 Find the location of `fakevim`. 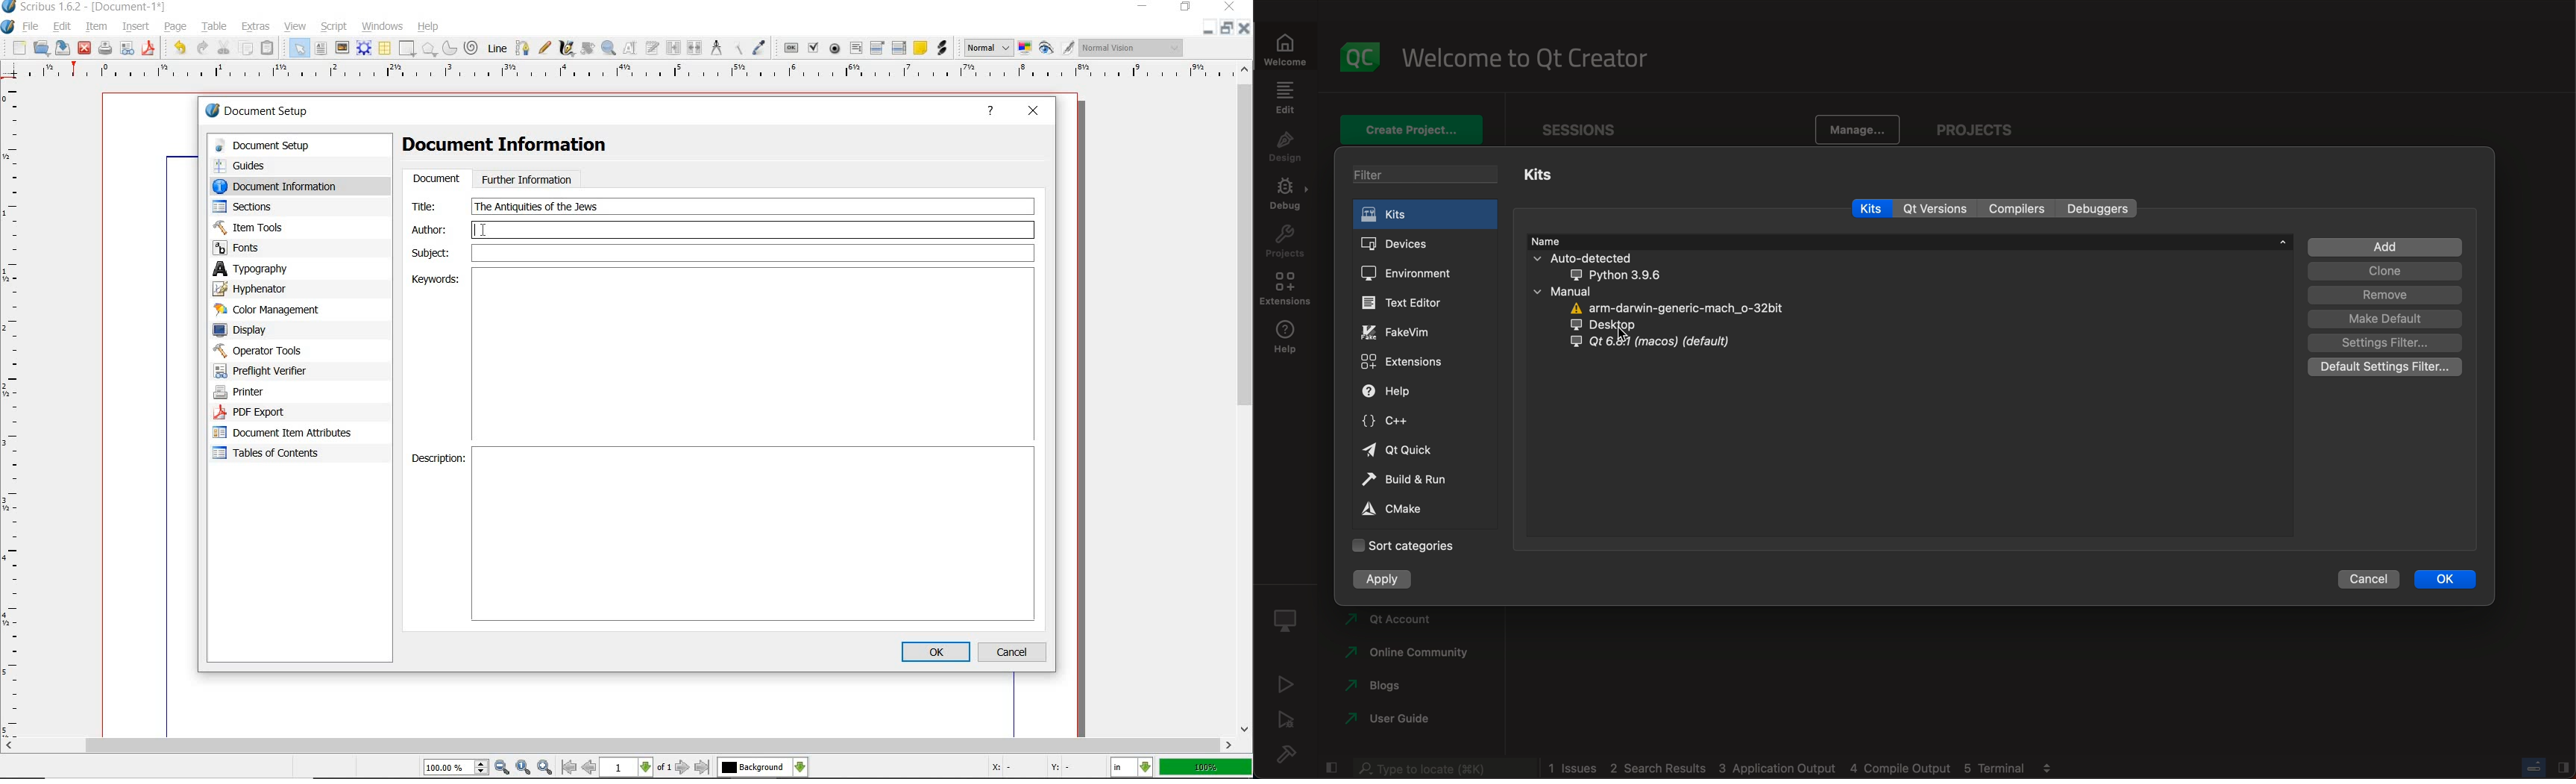

fakevim is located at coordinates (1400, 331).